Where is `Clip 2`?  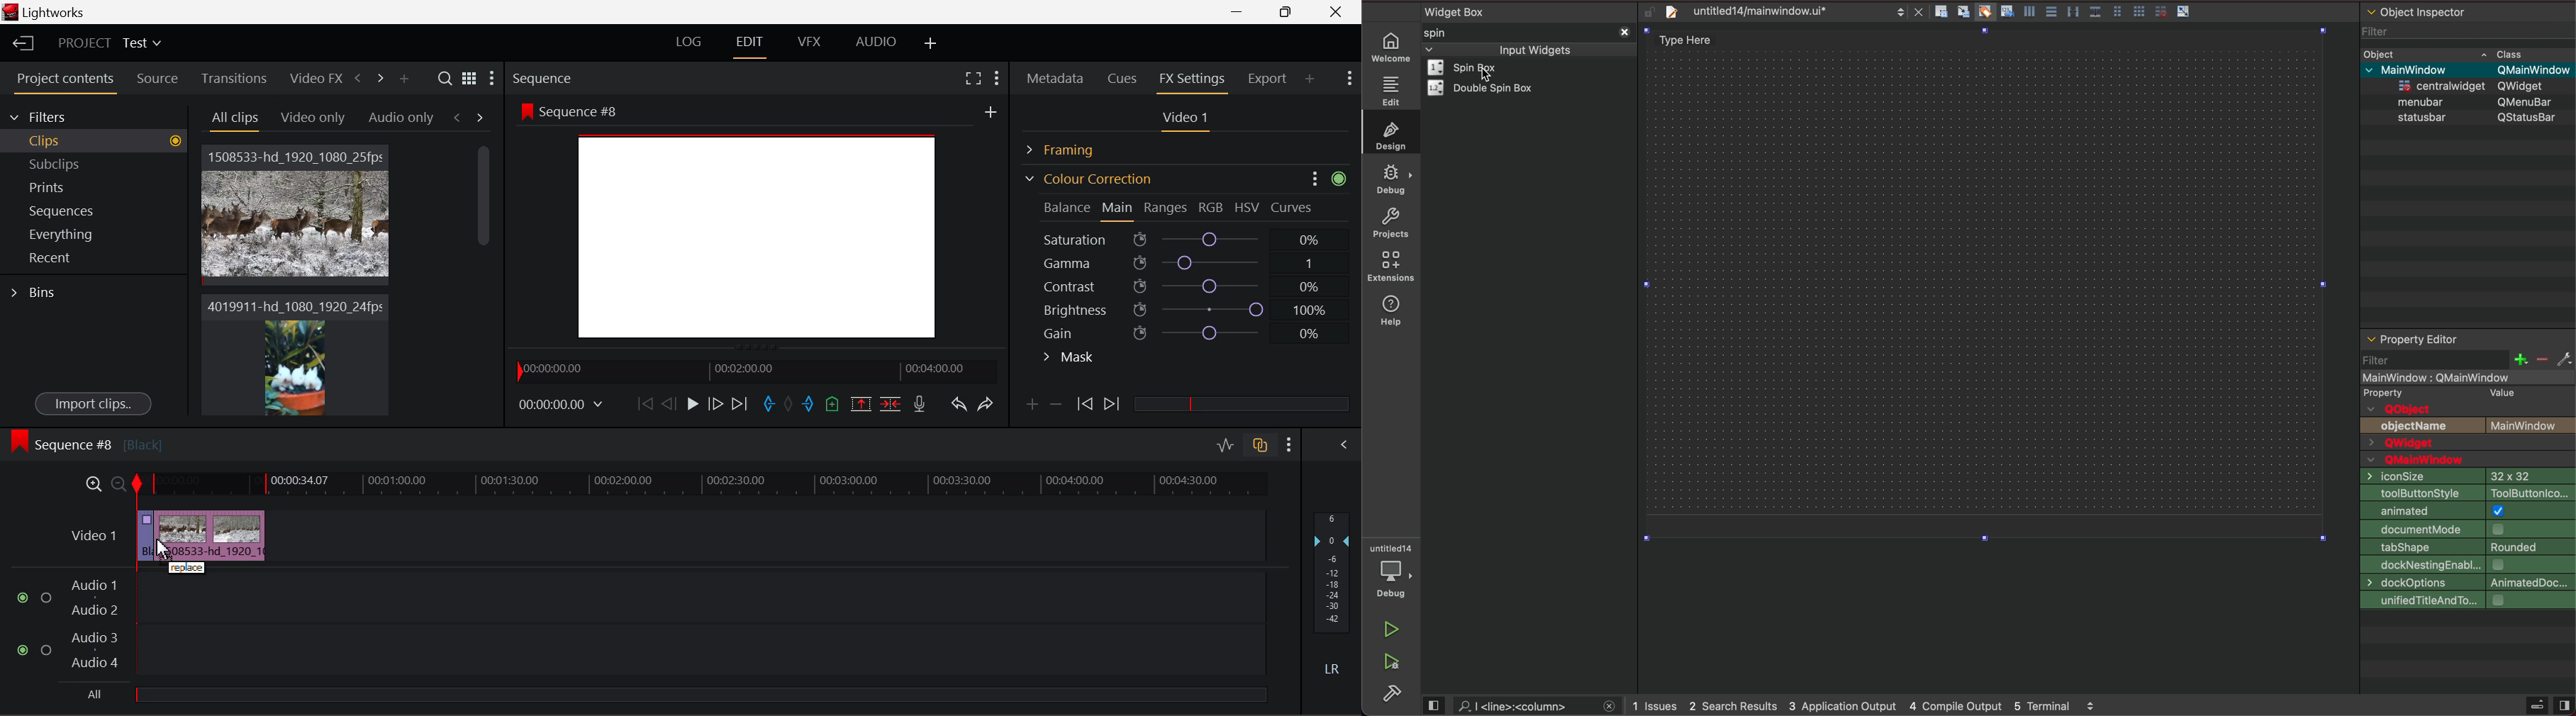
Clip 2 is located at coordinates (294, 367).